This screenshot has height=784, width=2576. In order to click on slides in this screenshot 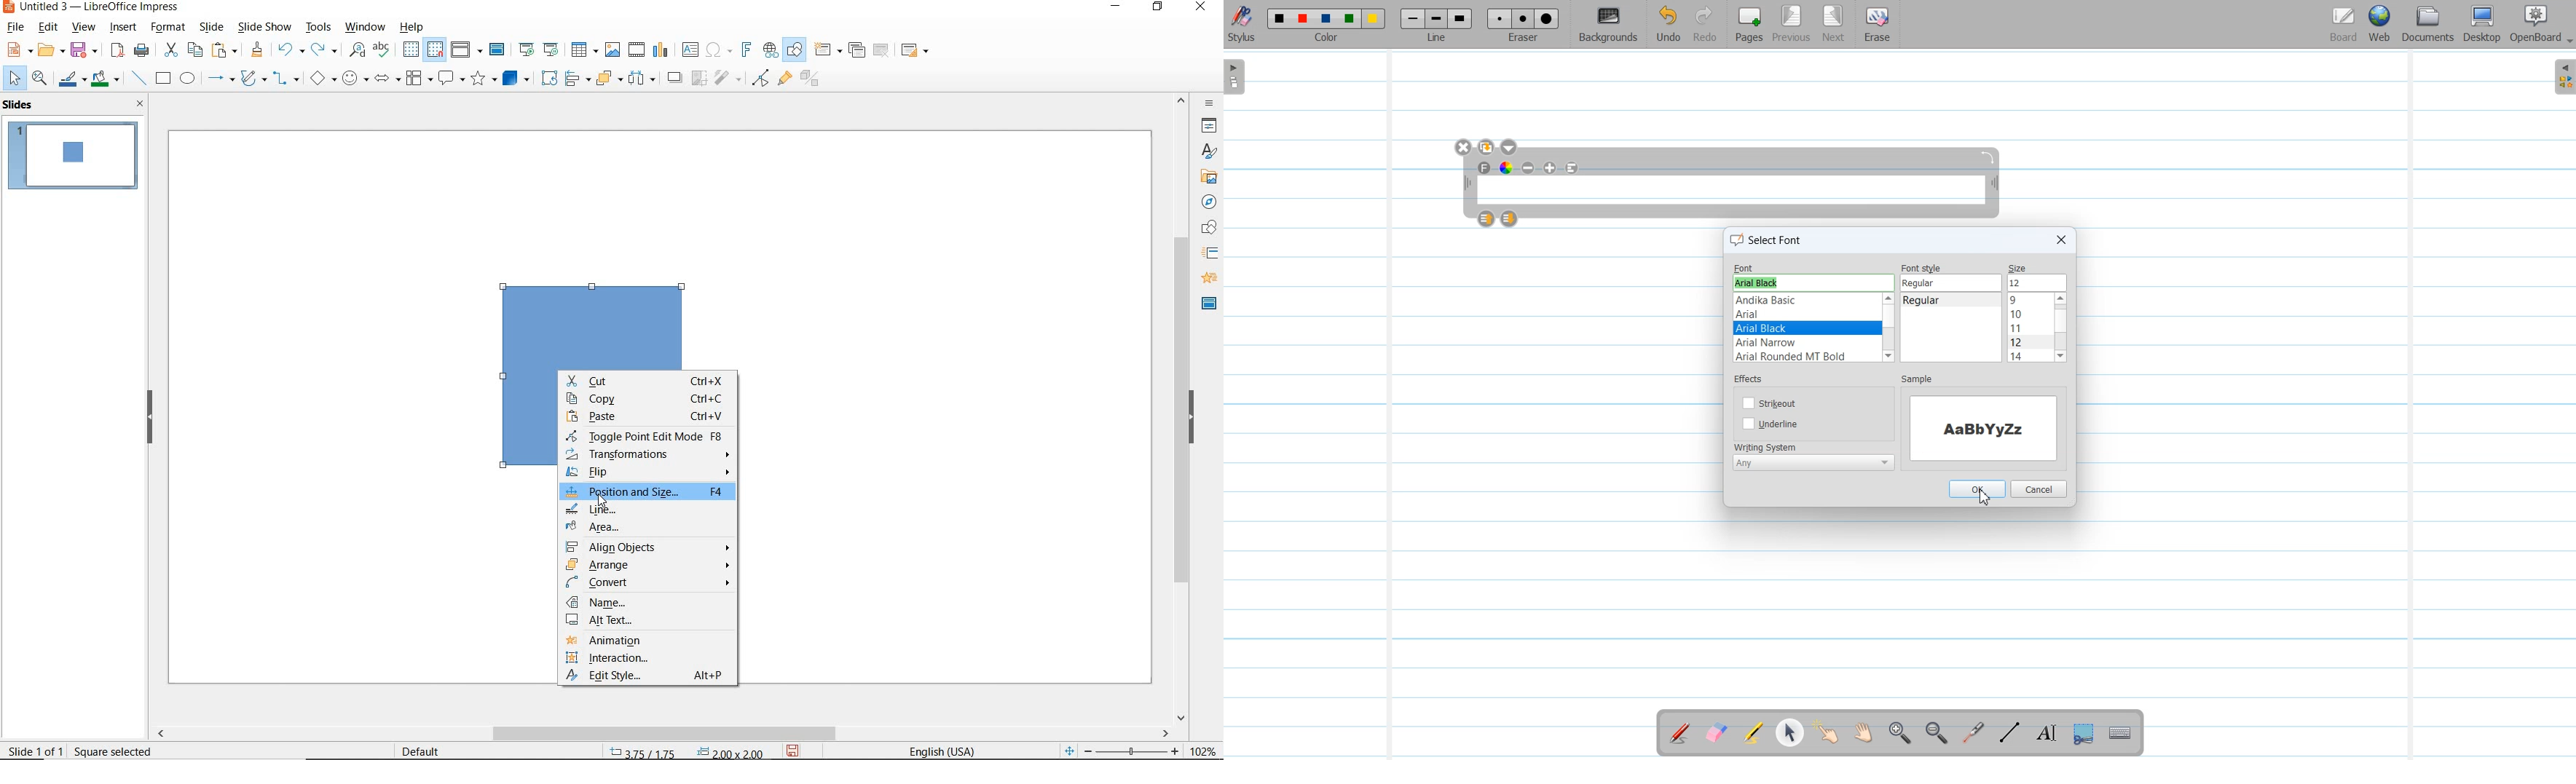, I will do `click(20, 106)`.